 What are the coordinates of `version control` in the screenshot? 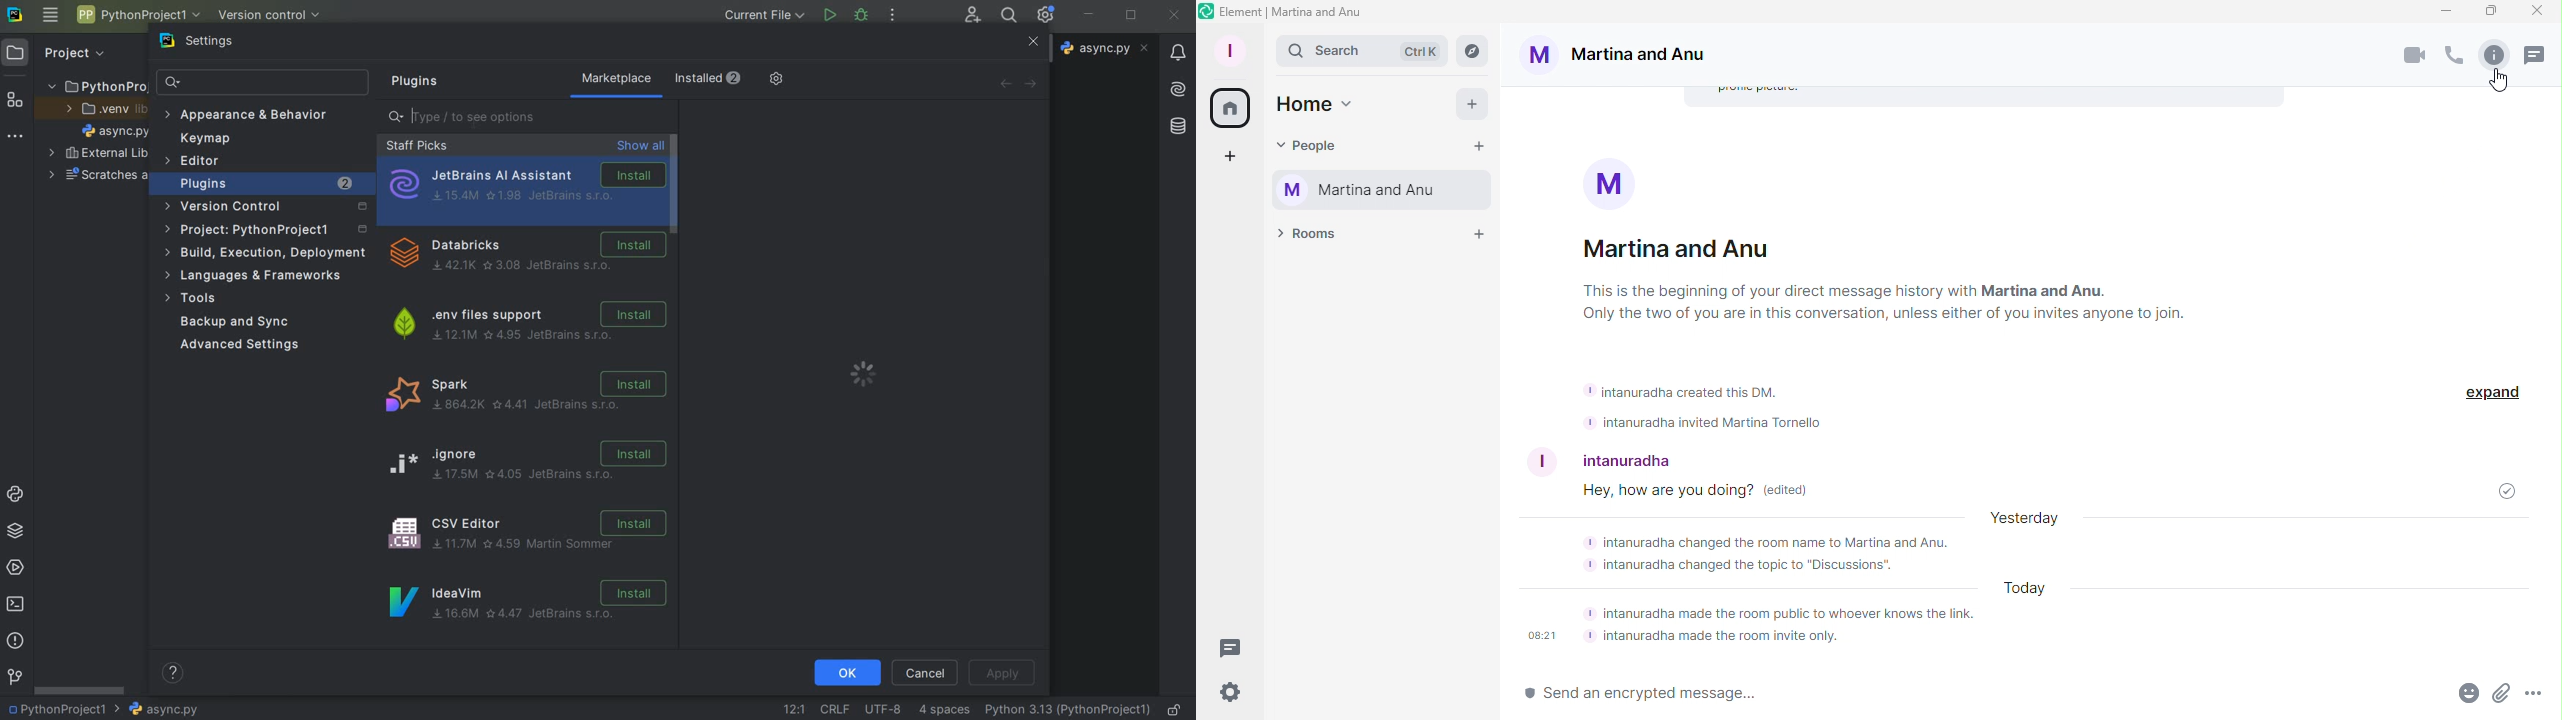 It's located at (266, 209).